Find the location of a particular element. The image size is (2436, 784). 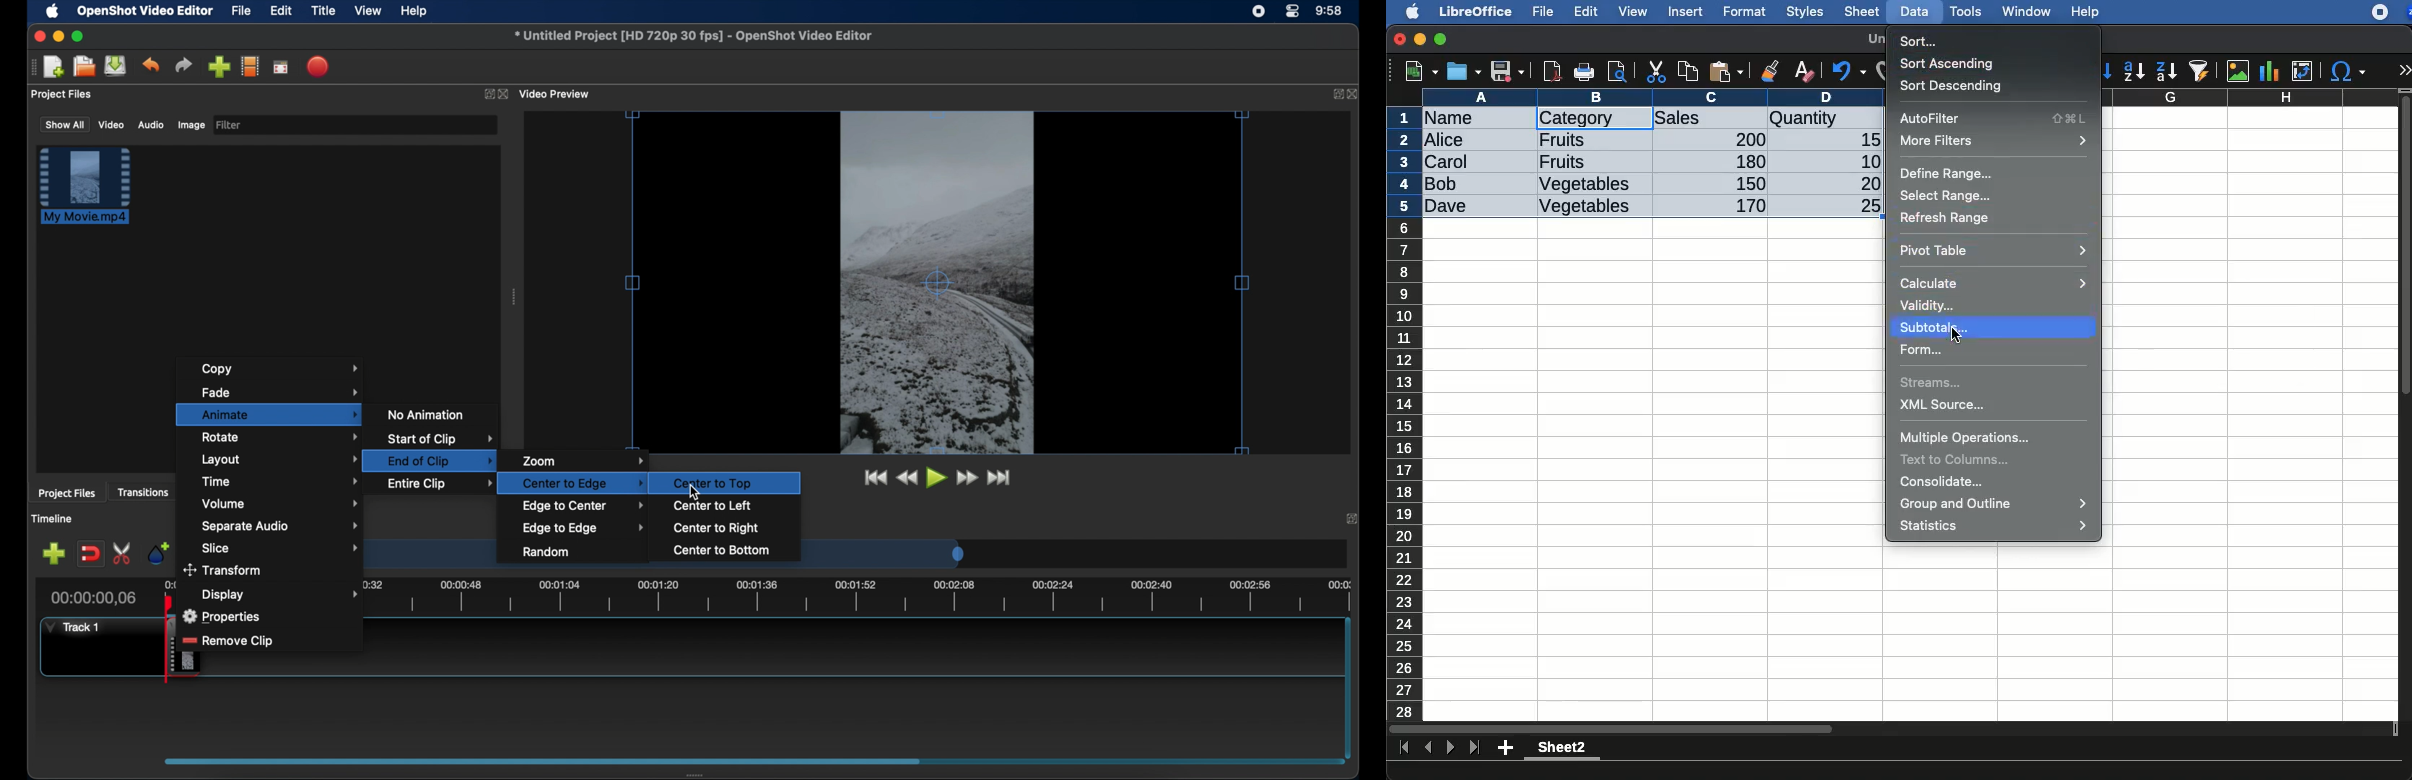

calculate is located at coordinates (1994, 282).